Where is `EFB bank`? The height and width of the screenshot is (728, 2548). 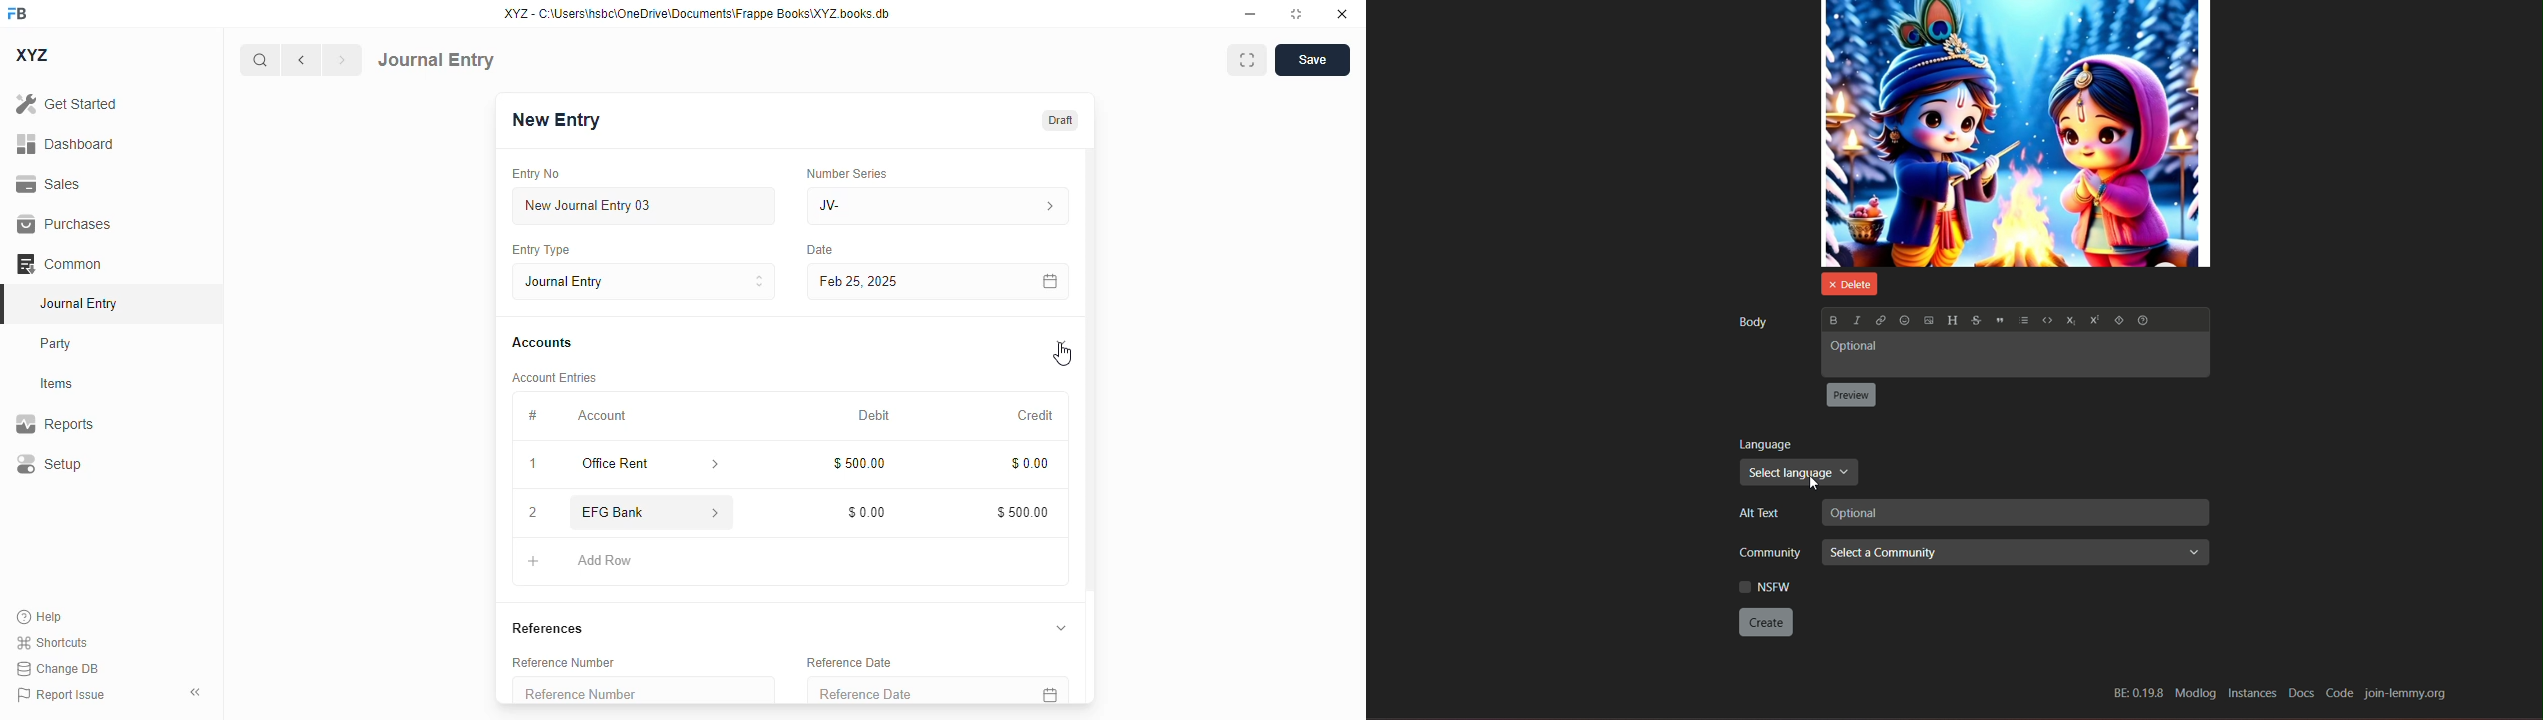
EFB bank is located at coordinates (632, 512).